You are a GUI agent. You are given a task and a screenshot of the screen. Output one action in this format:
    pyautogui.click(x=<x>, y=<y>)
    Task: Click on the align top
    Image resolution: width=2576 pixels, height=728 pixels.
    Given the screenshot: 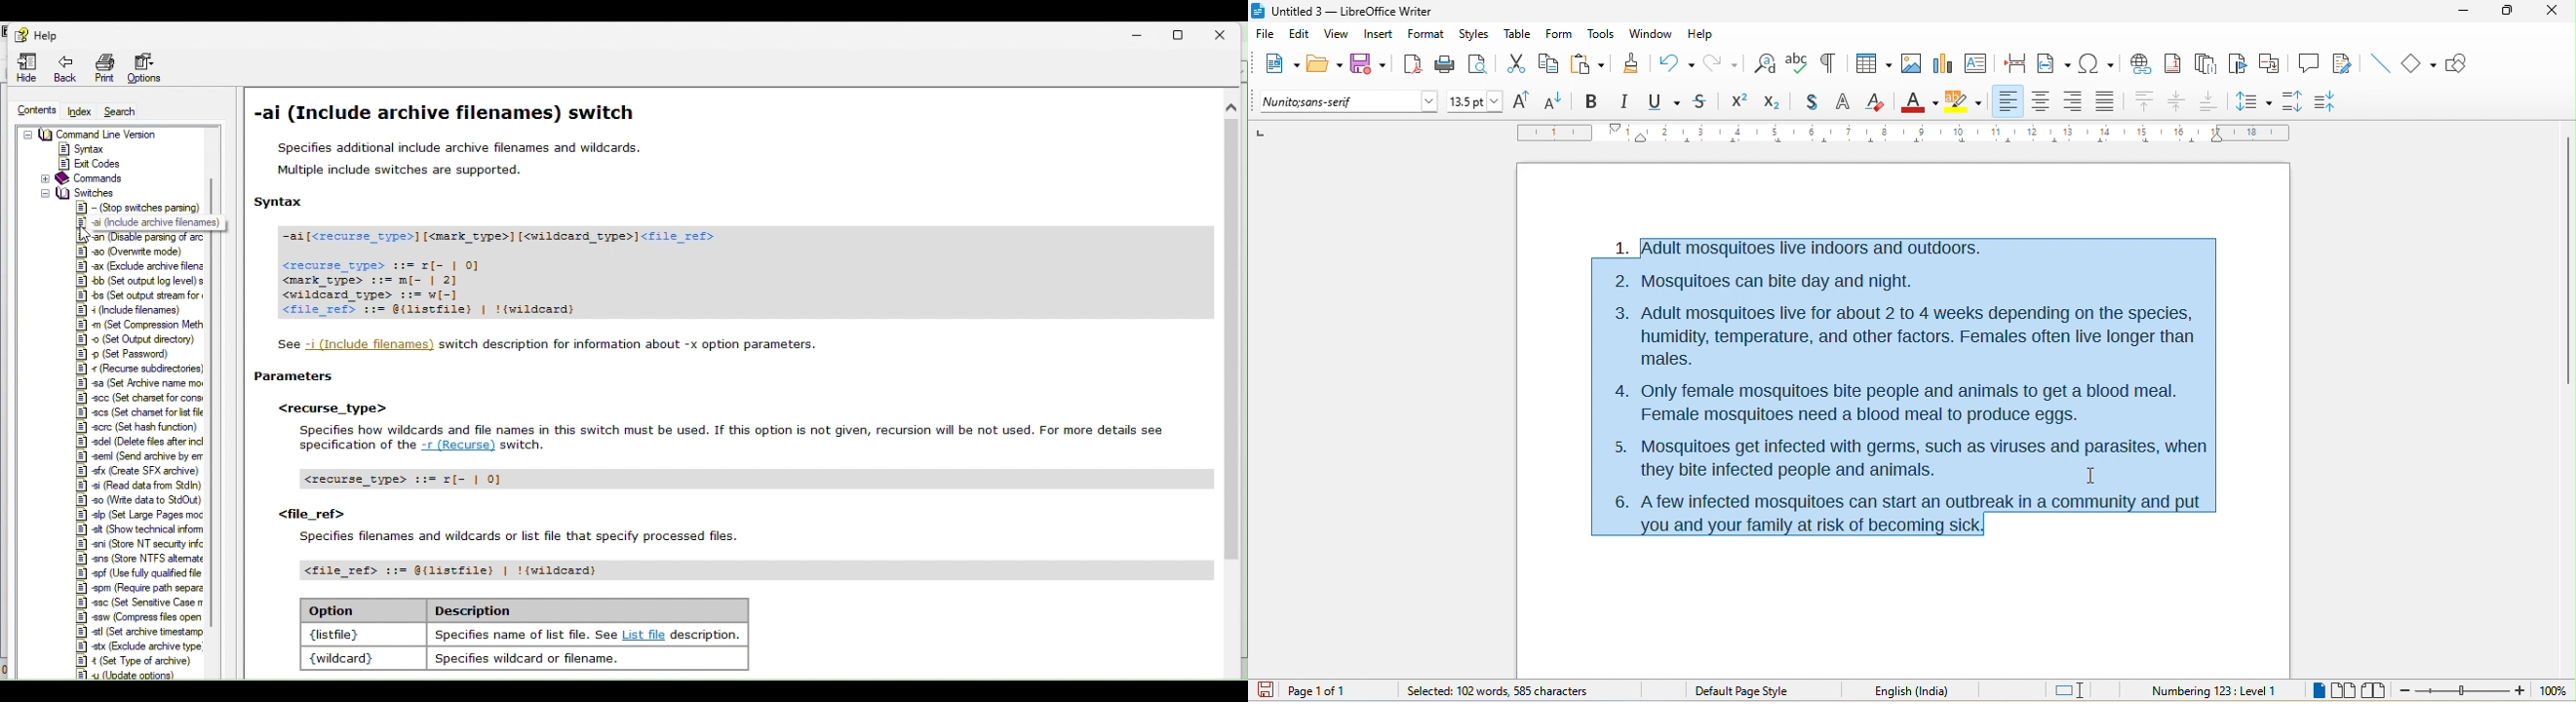 What is the action you would take?
    pyautogui.click(x=2144, y=102)
    